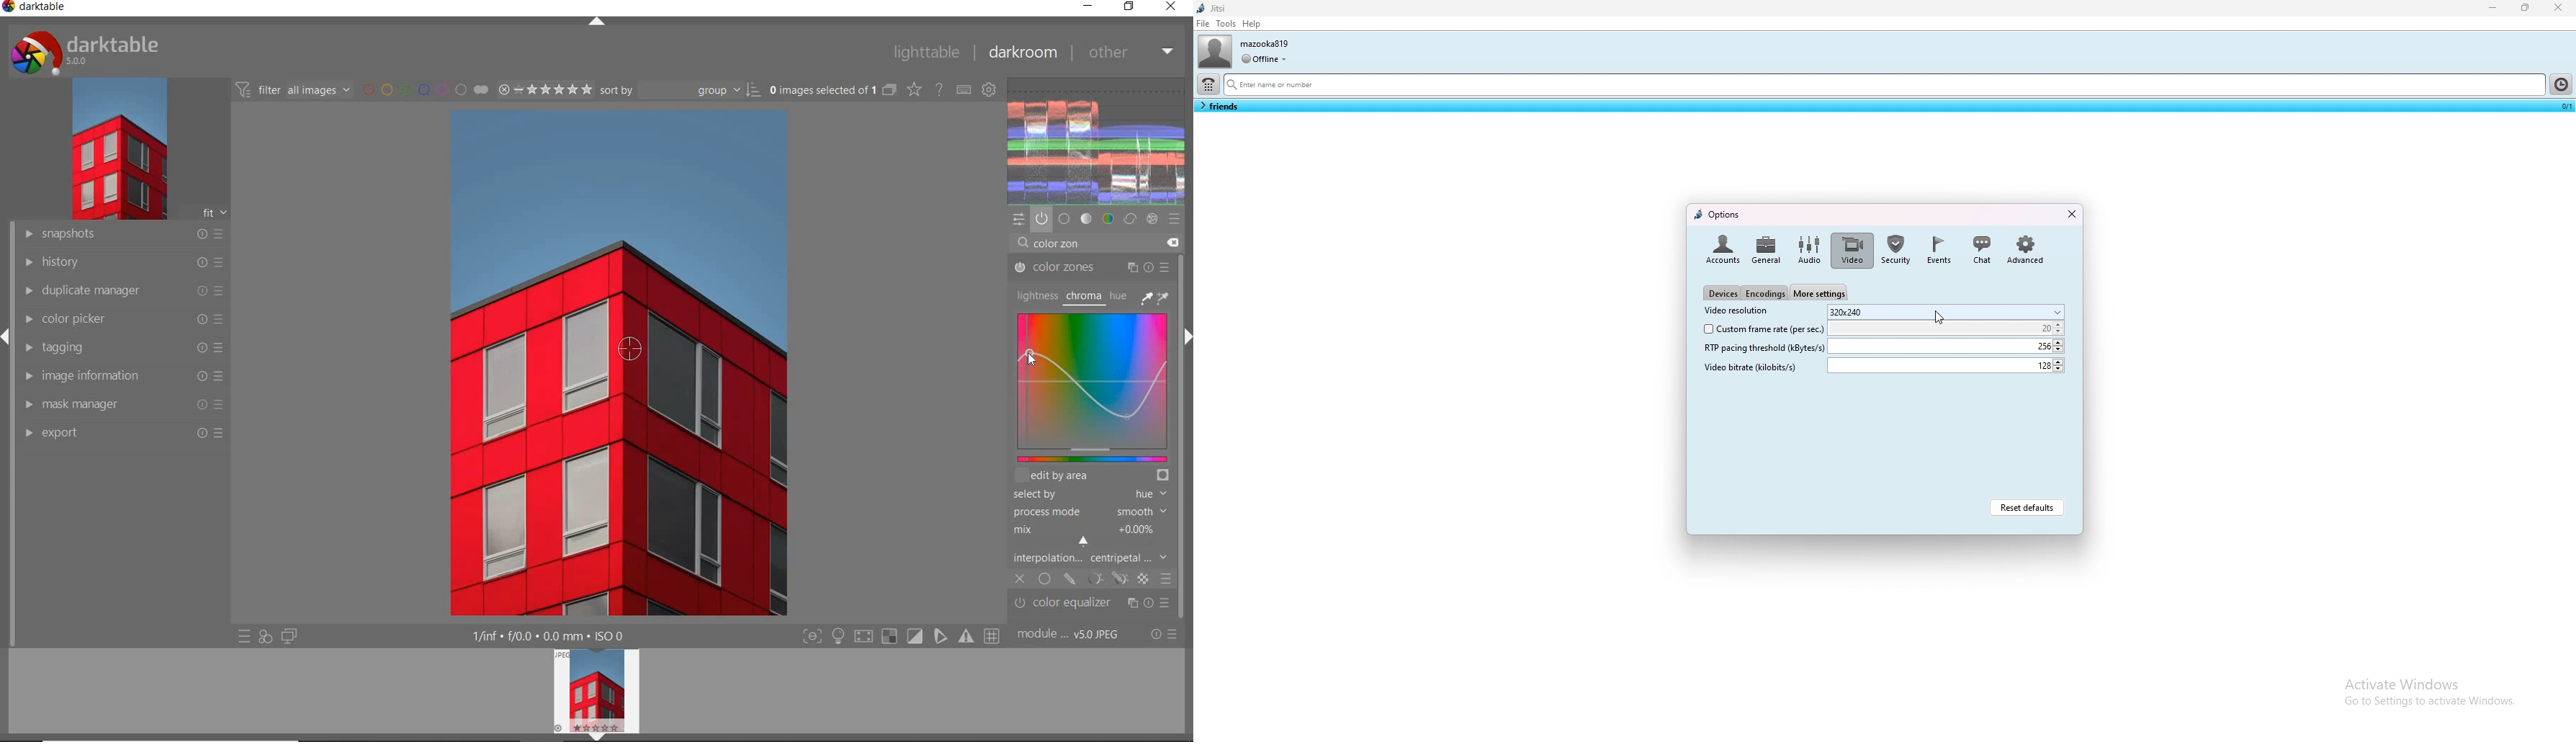 This screenshot has height=756, width=2576. Describe the element at coordinates (1020, 579) in the screenshot. I see `CLOSE` at that location.